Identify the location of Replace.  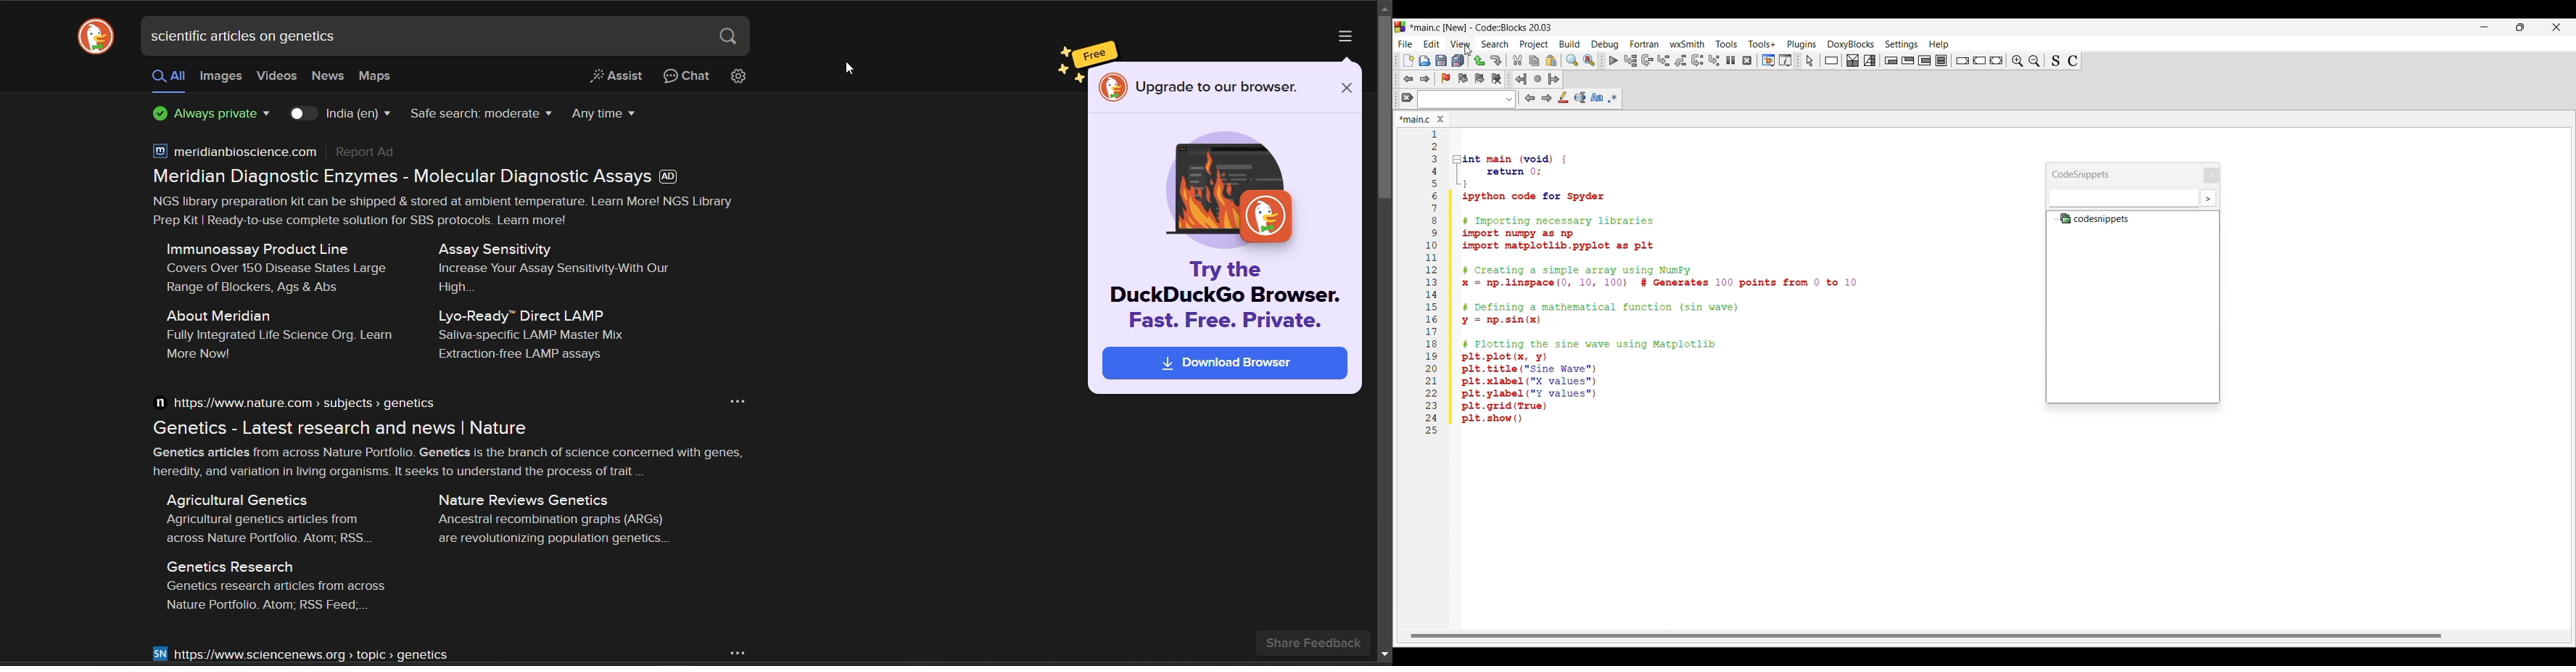
(1589, 60).